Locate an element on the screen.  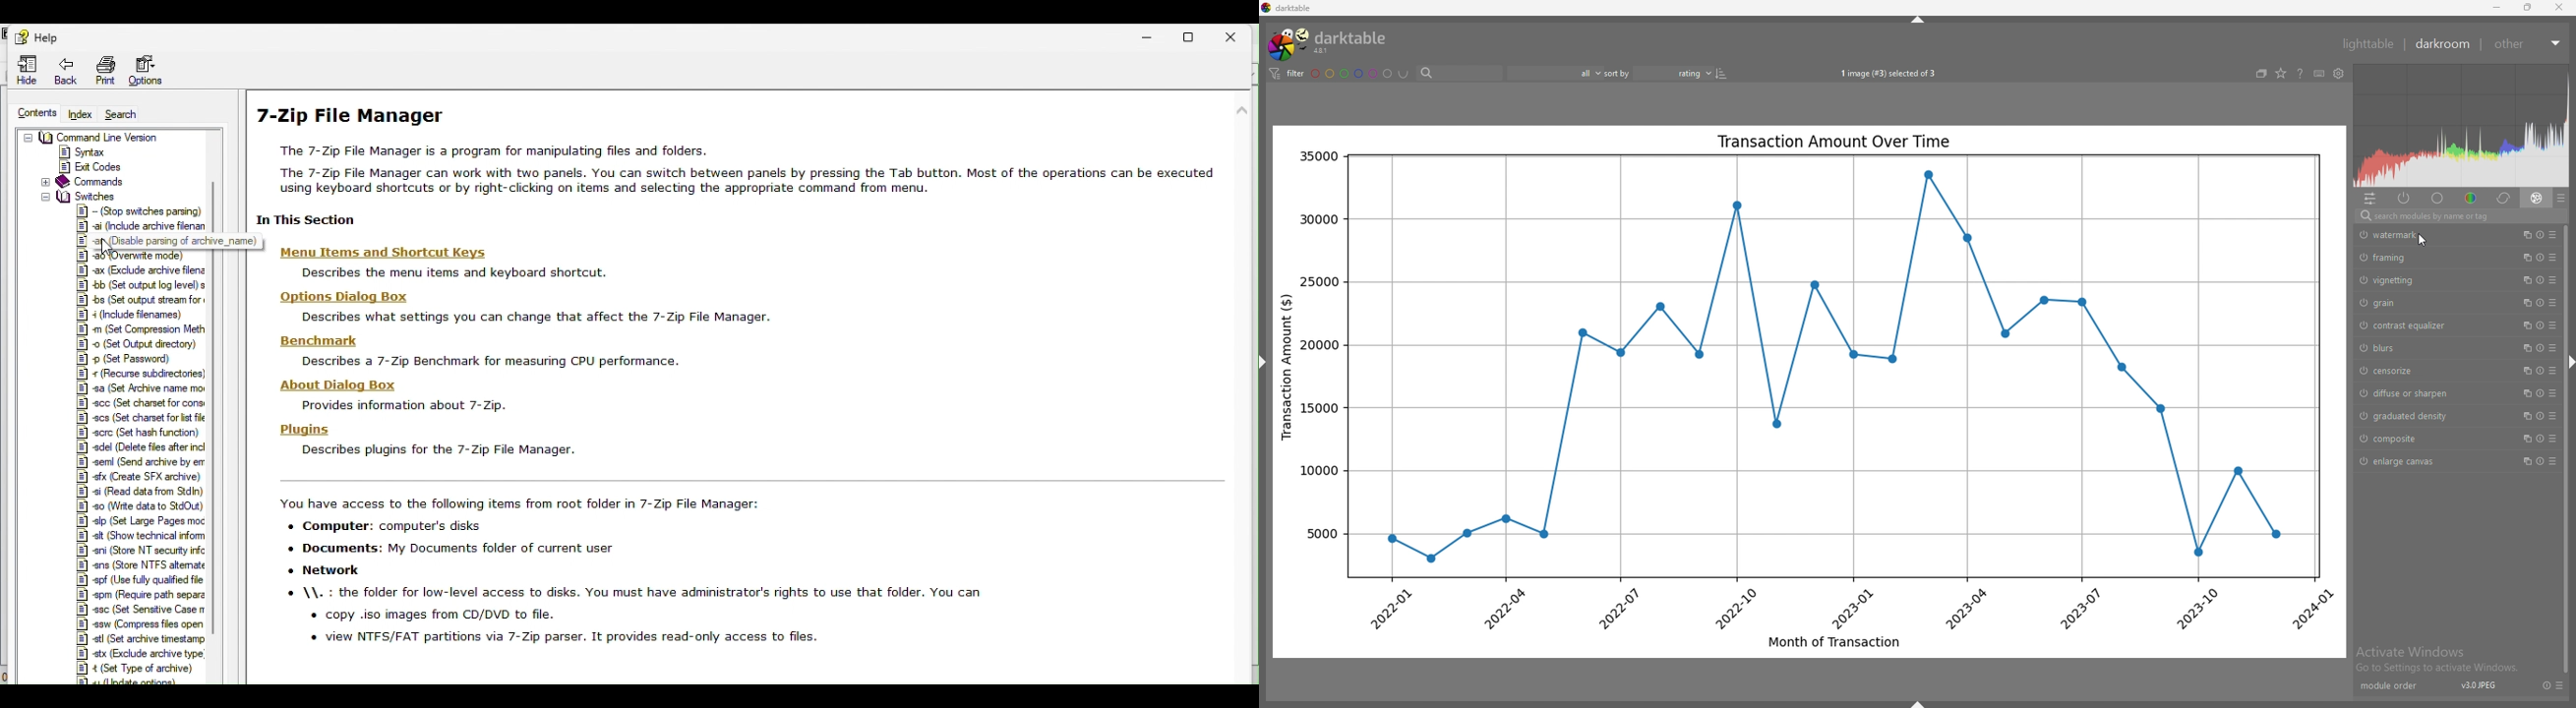
18] m (Set Compression Meth is located at coordinates (143, 327).